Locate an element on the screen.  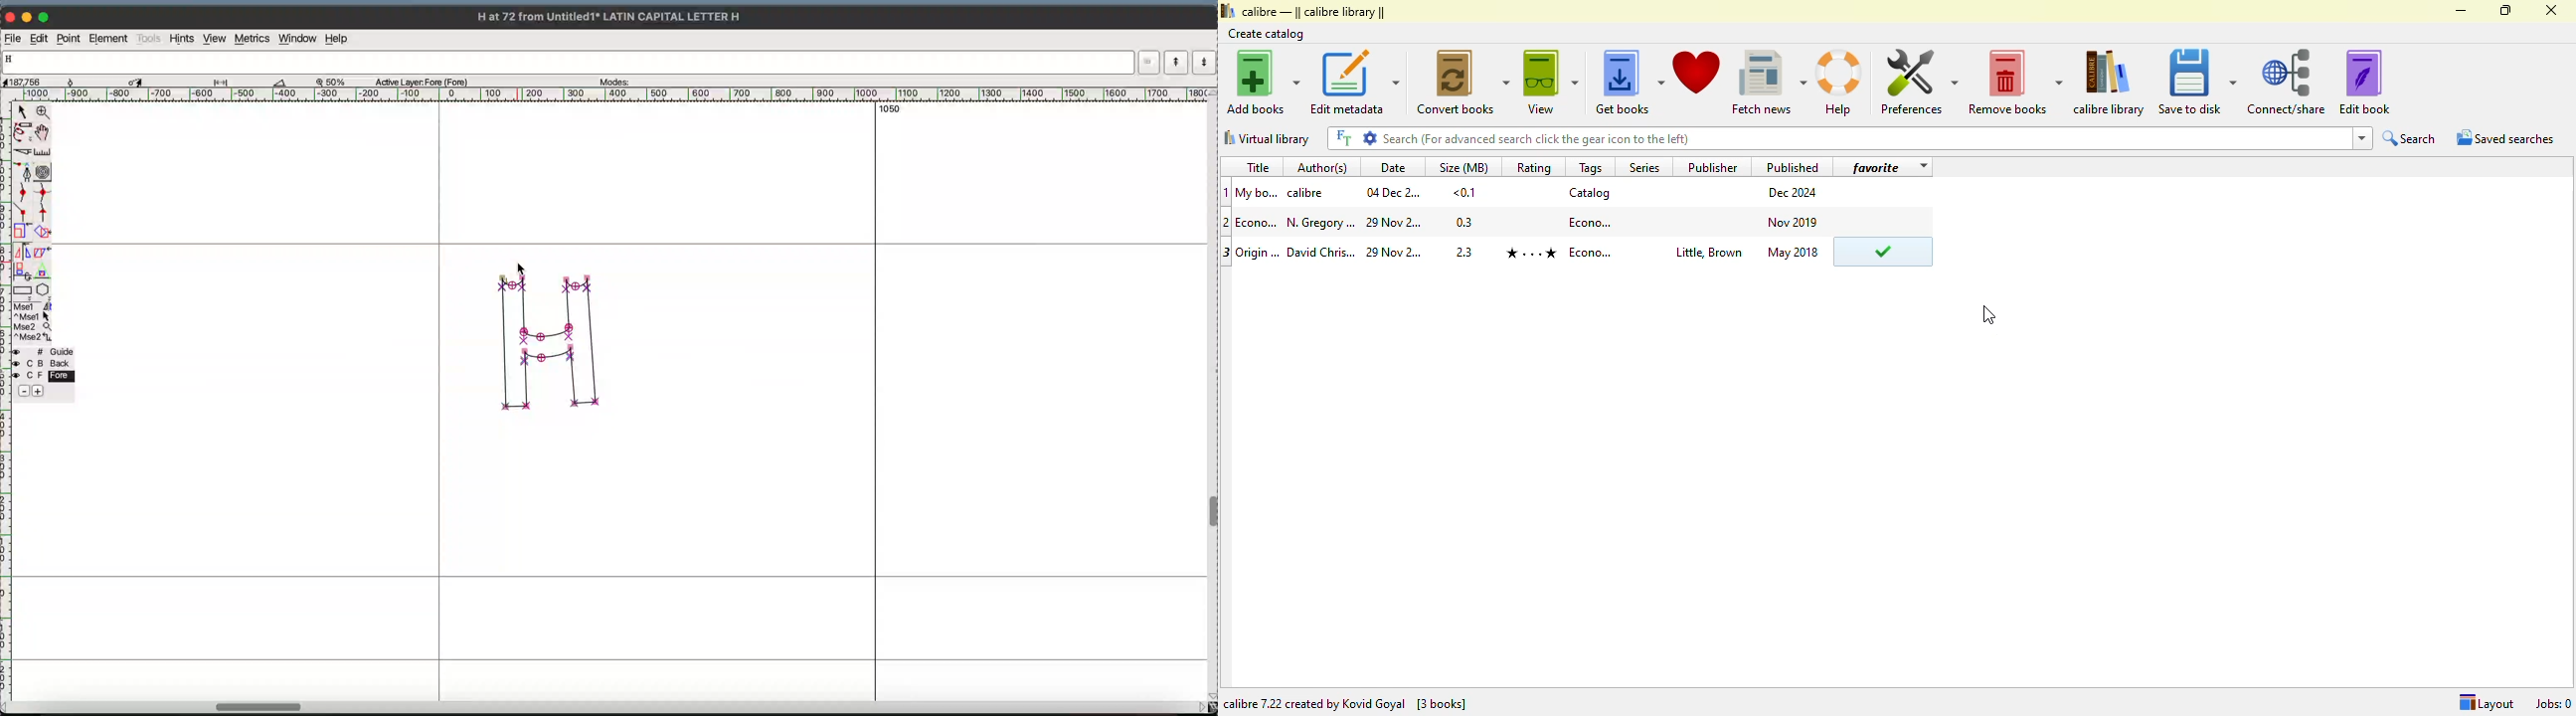
knife is located at coordinates (23, 151).